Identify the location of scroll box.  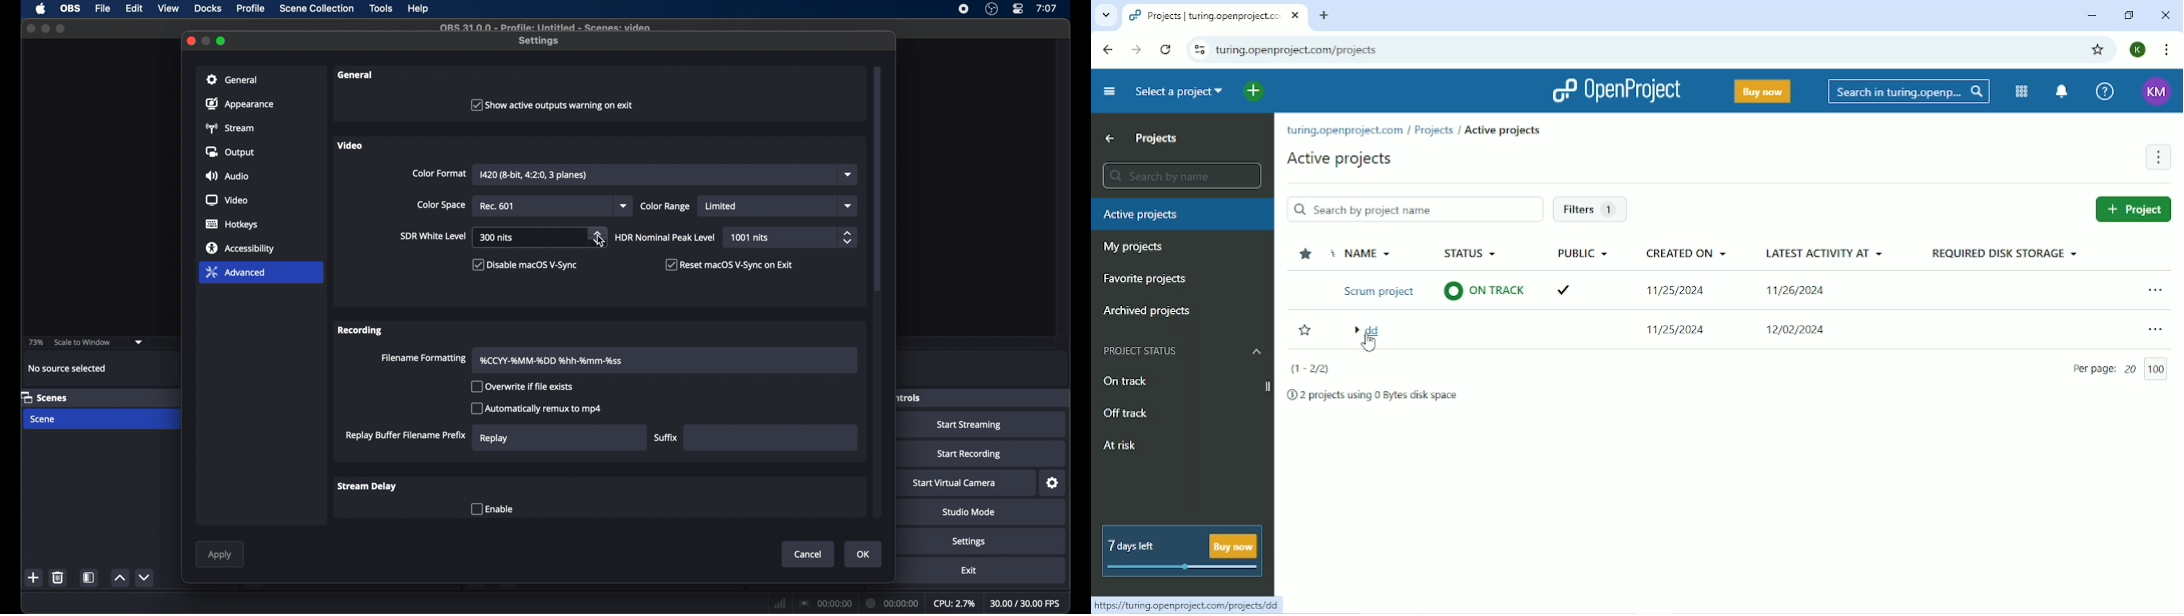
(879, 179).